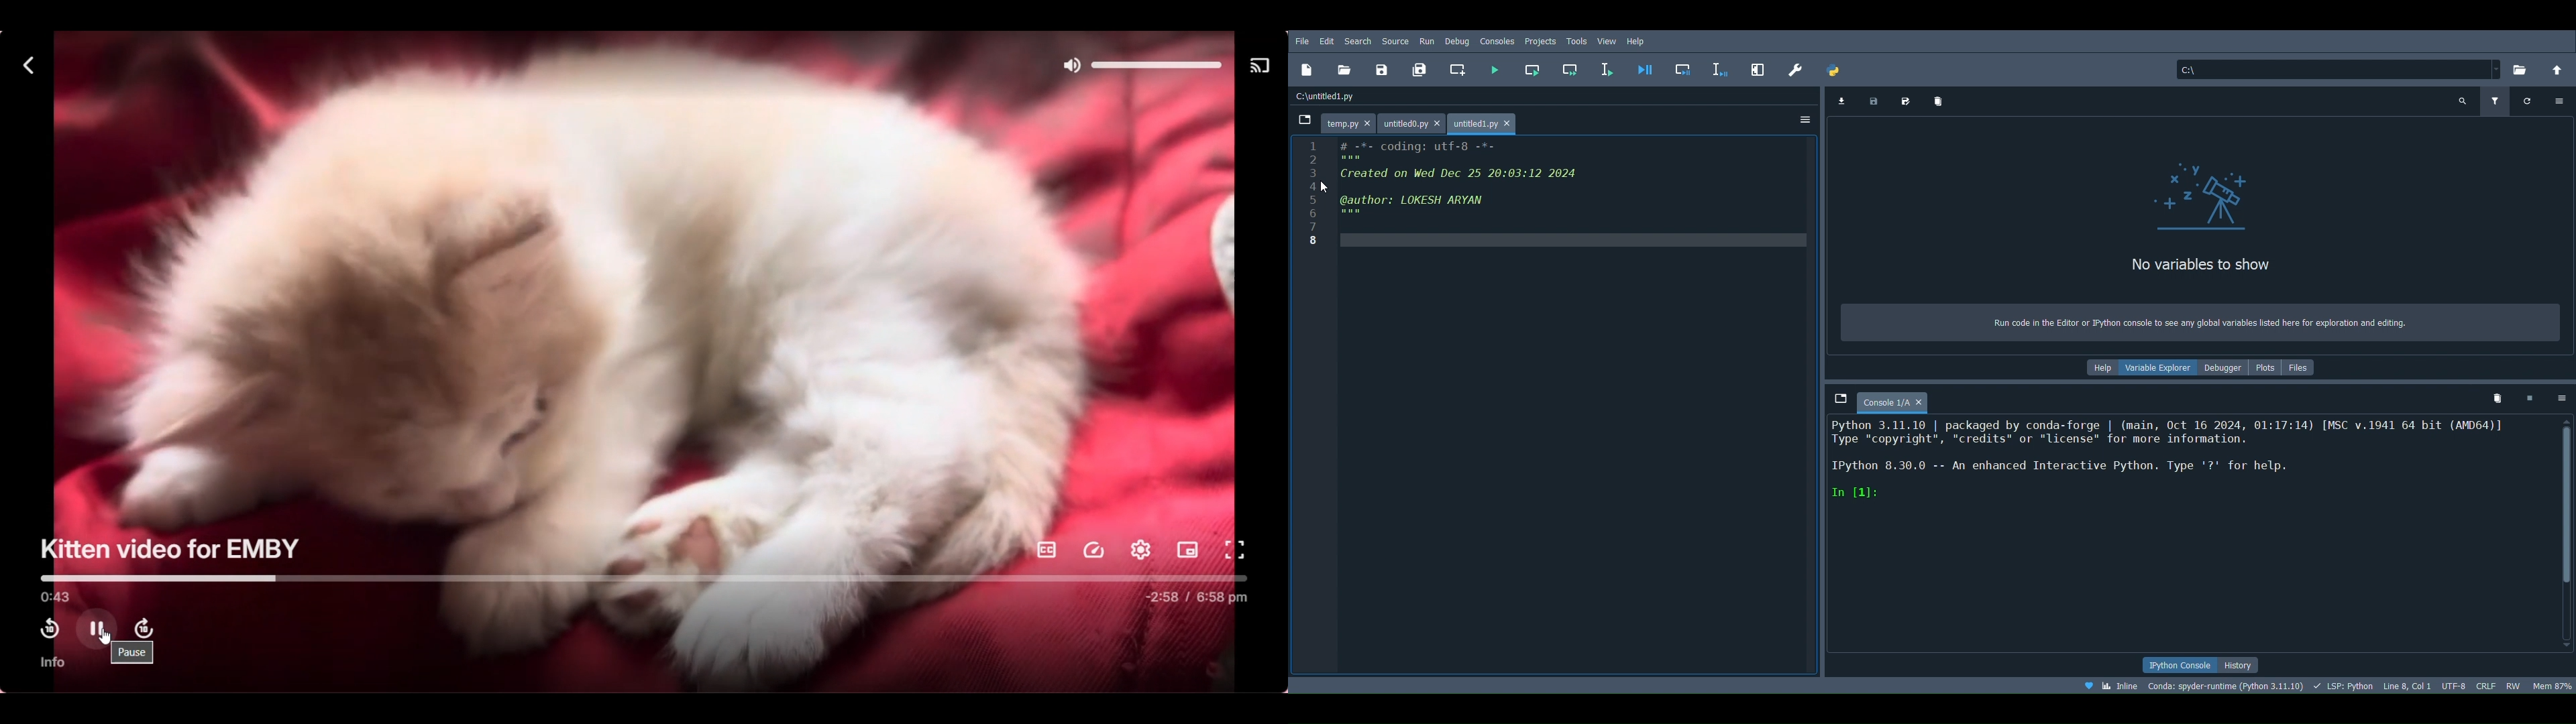 This screenshot has height=728, width=2576. I want to click on Debug, so click(1457, 40).